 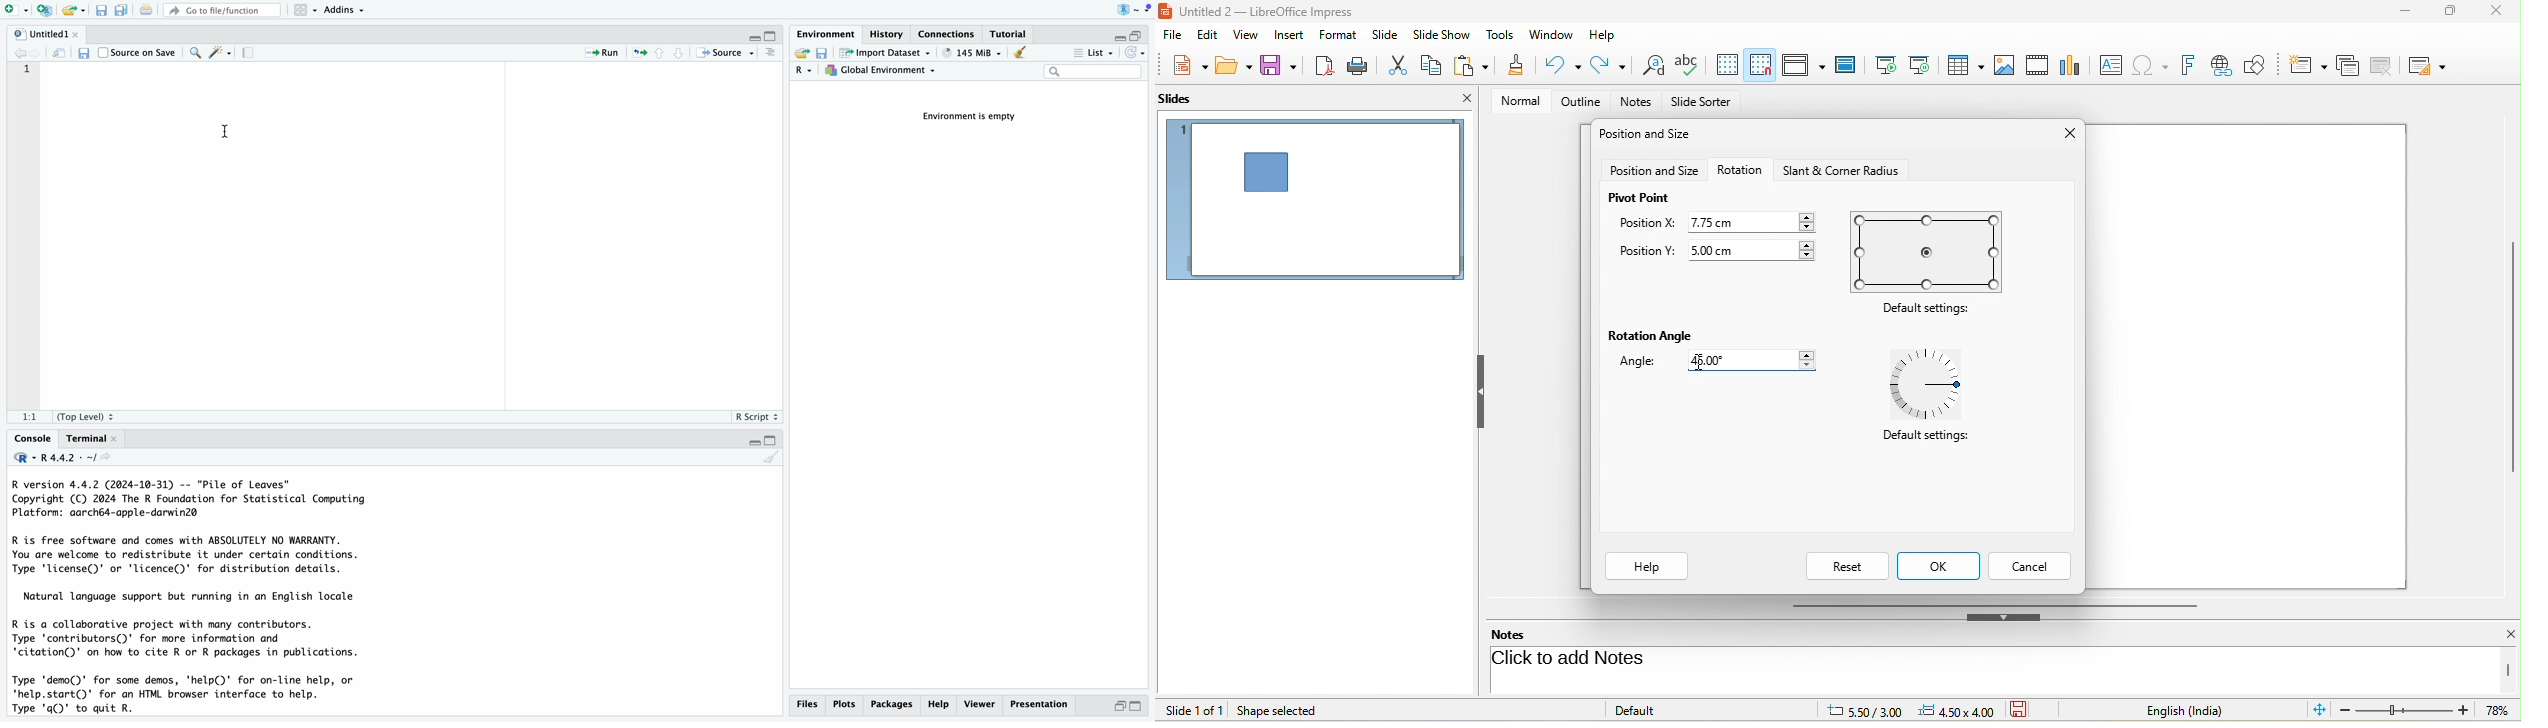 I want to click on save current document, so click(x=102, y=10).